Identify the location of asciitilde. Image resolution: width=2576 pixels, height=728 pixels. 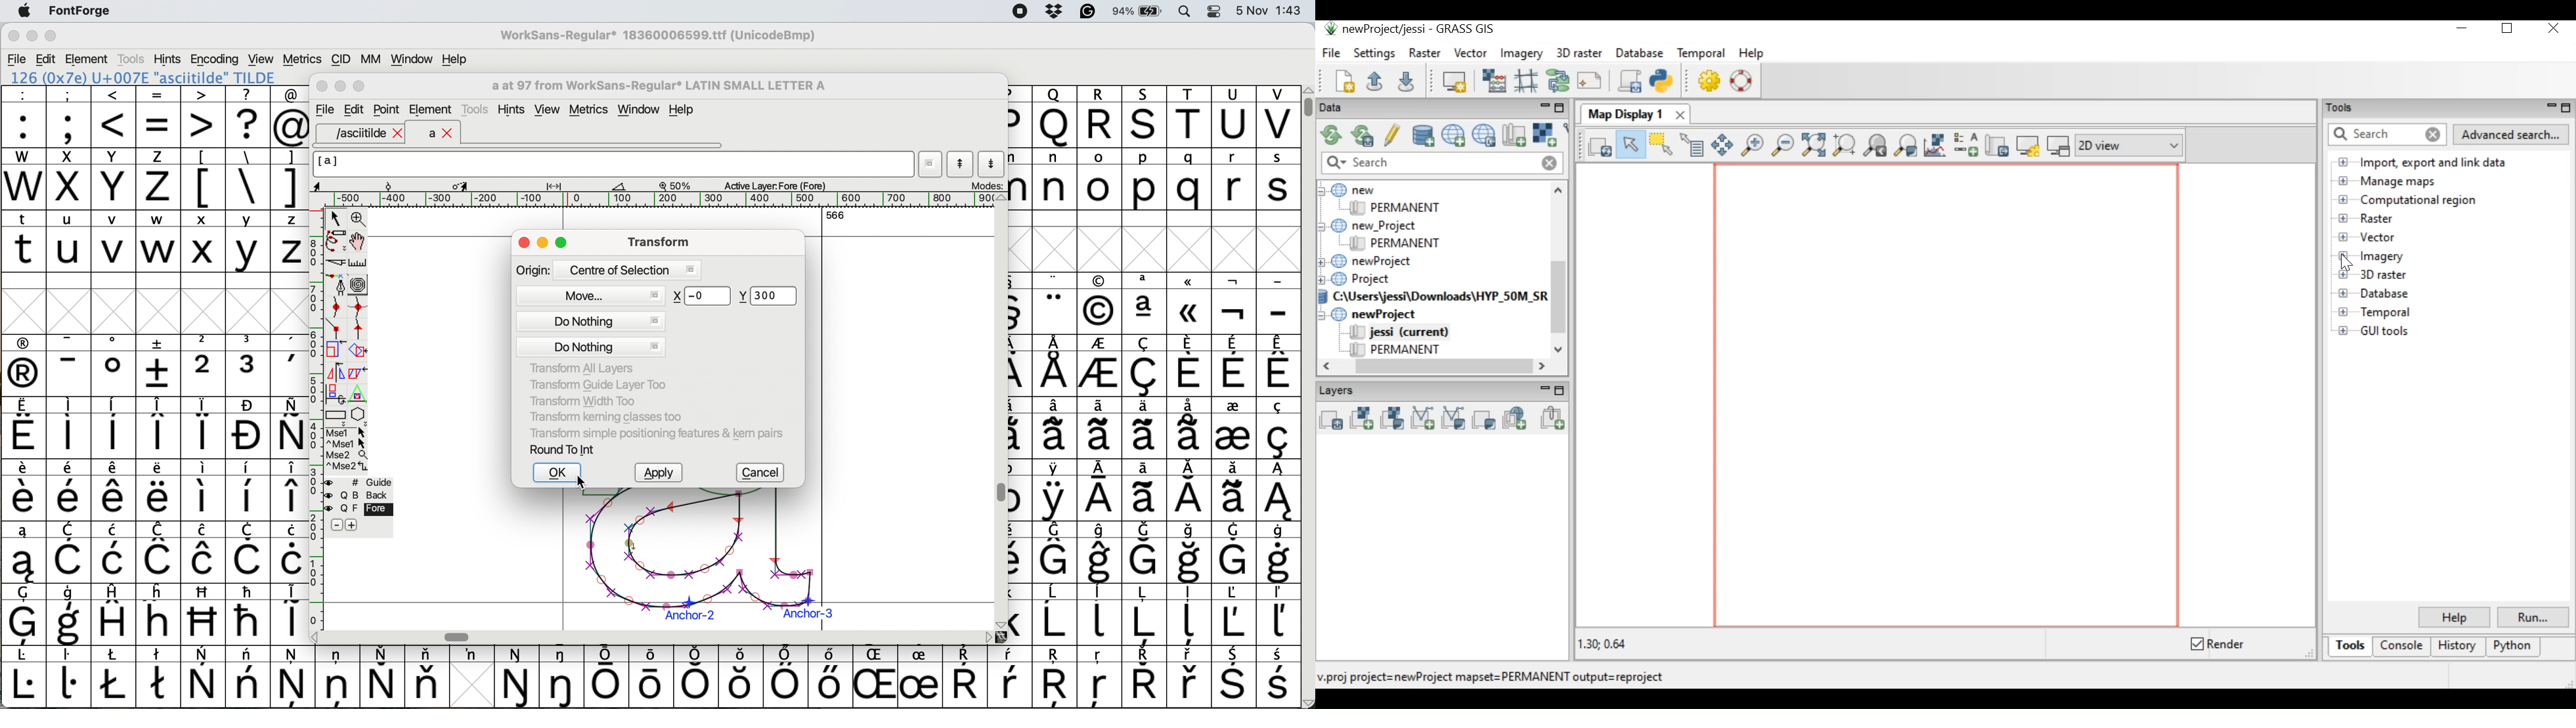
(367, 133).